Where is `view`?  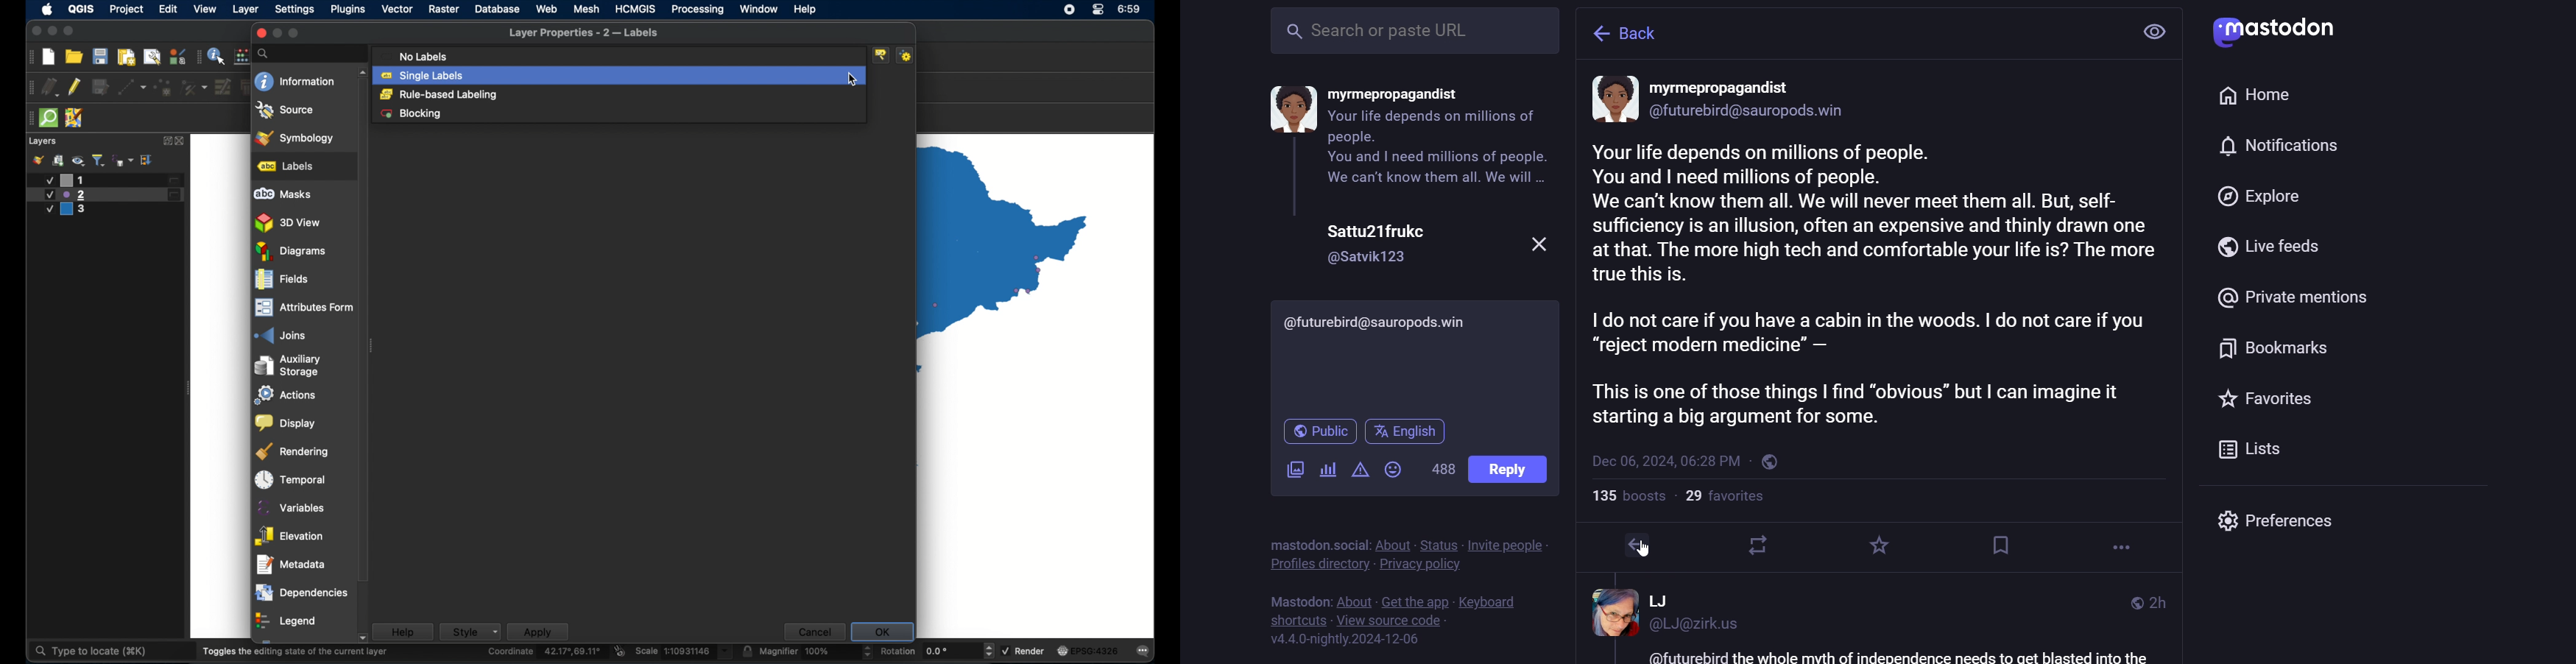 view is located at coordinates (2159, 32).